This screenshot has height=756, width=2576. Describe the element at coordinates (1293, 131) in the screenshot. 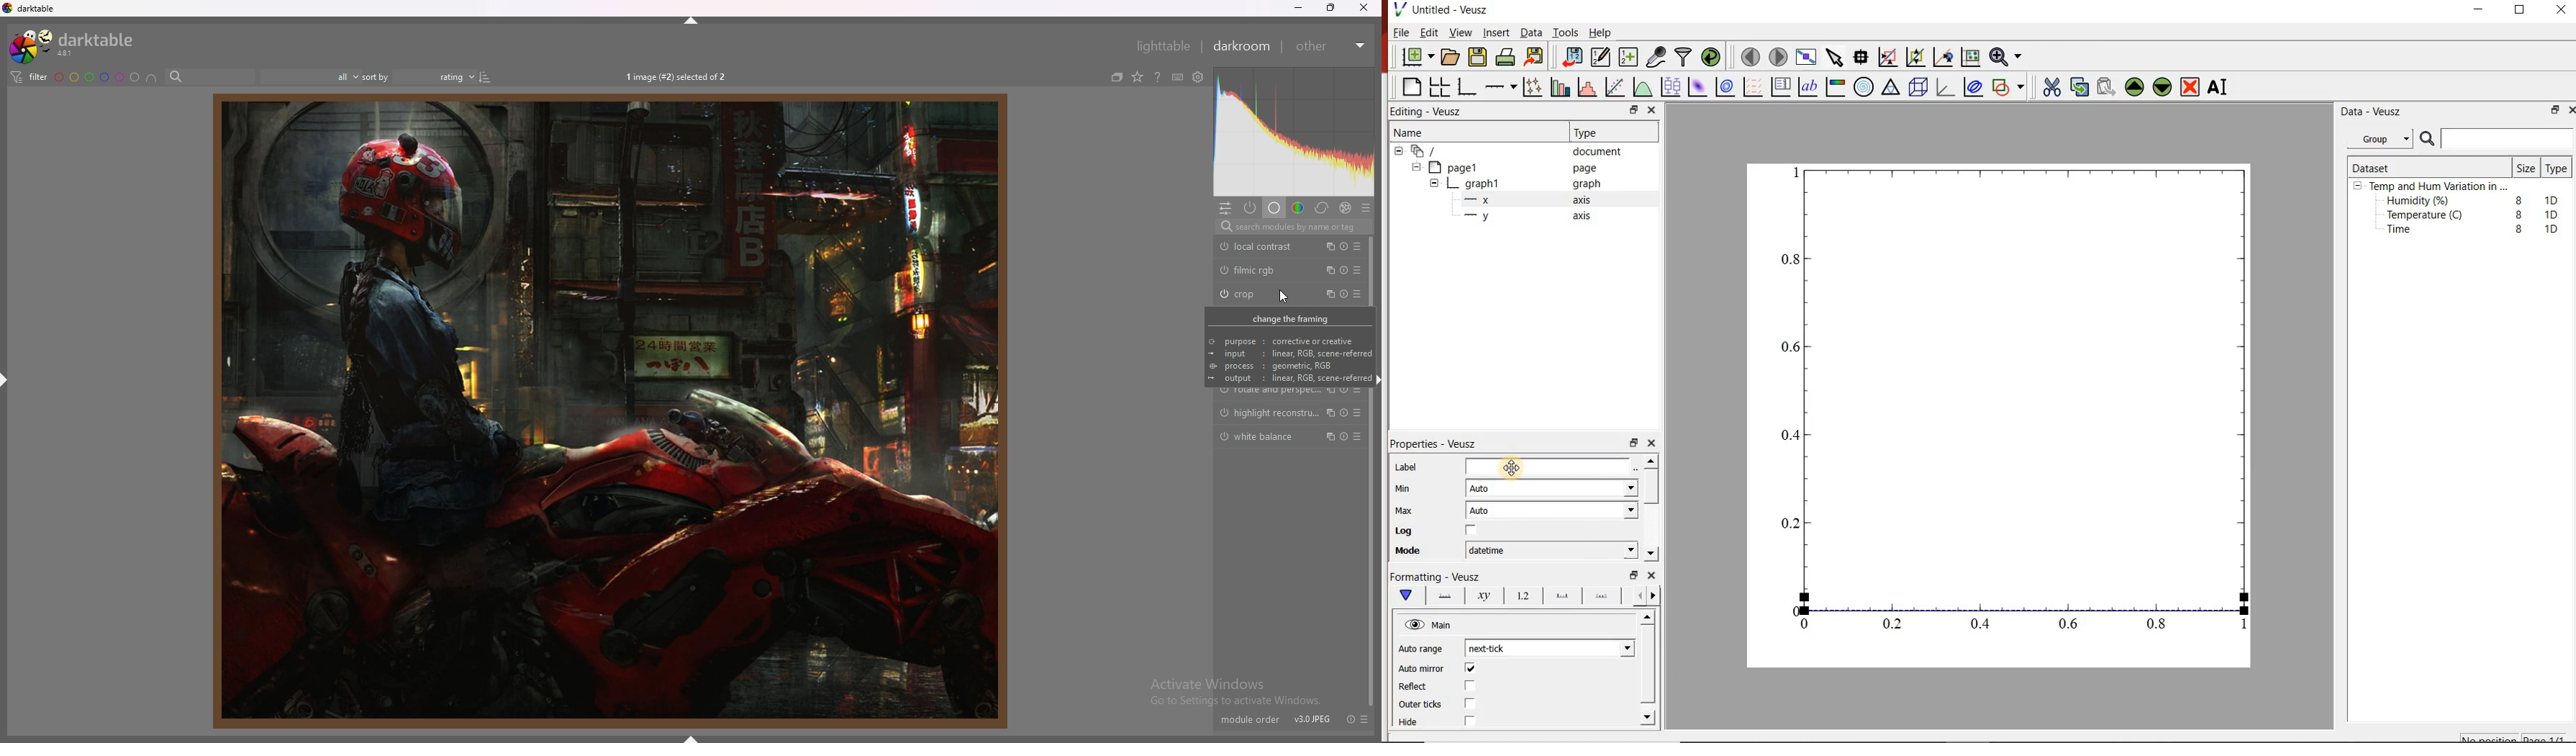

I see `heat map` at that location.